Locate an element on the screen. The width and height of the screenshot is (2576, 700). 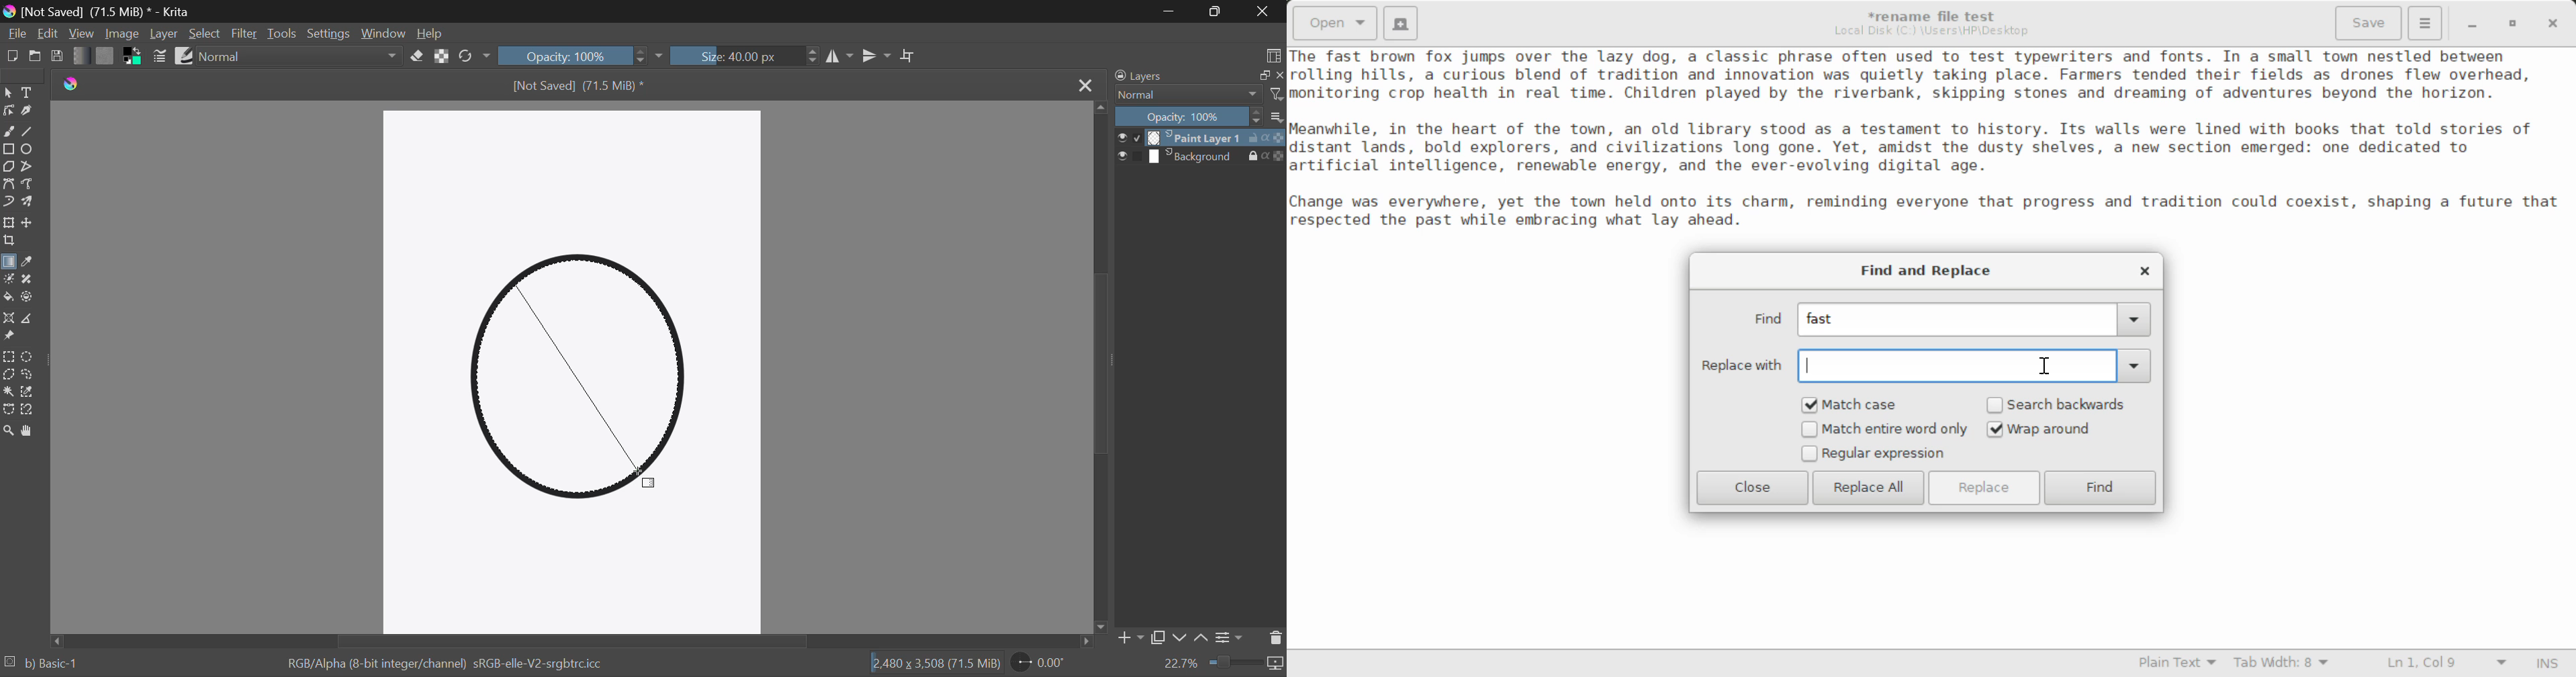
zoom value is located at coordinates (1182, 664).